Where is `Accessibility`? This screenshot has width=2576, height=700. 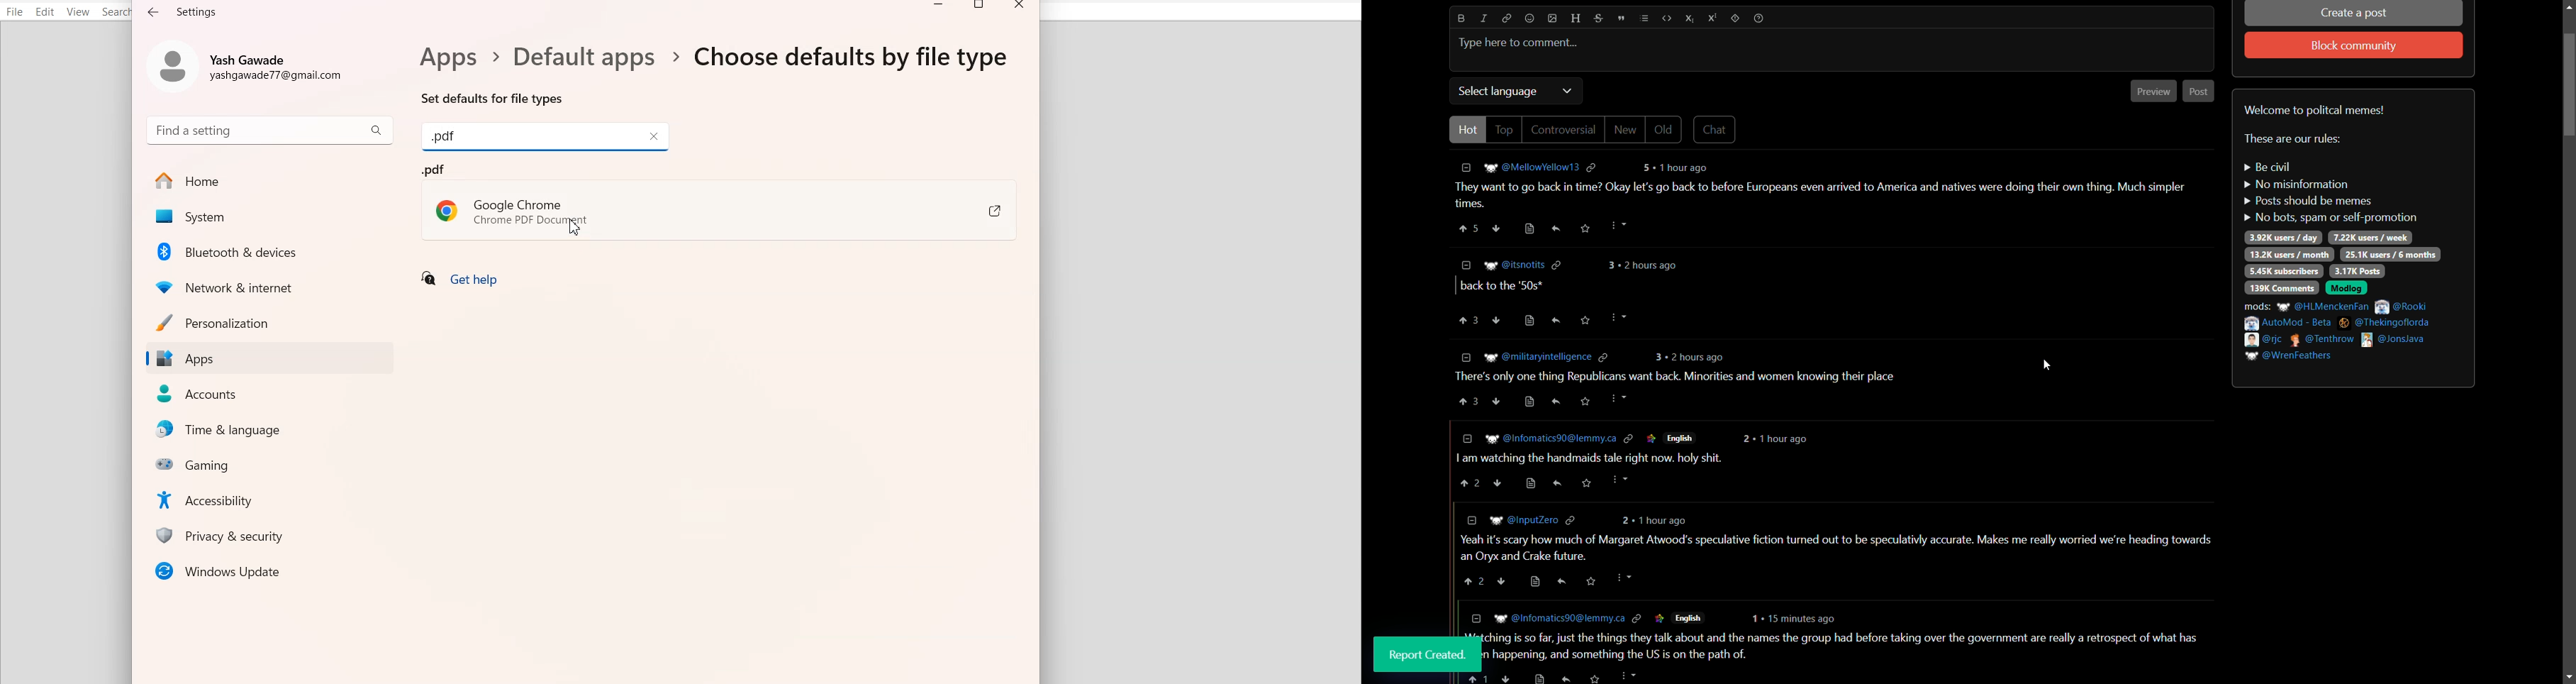 Accessibility is located at coordinates (273, 499).